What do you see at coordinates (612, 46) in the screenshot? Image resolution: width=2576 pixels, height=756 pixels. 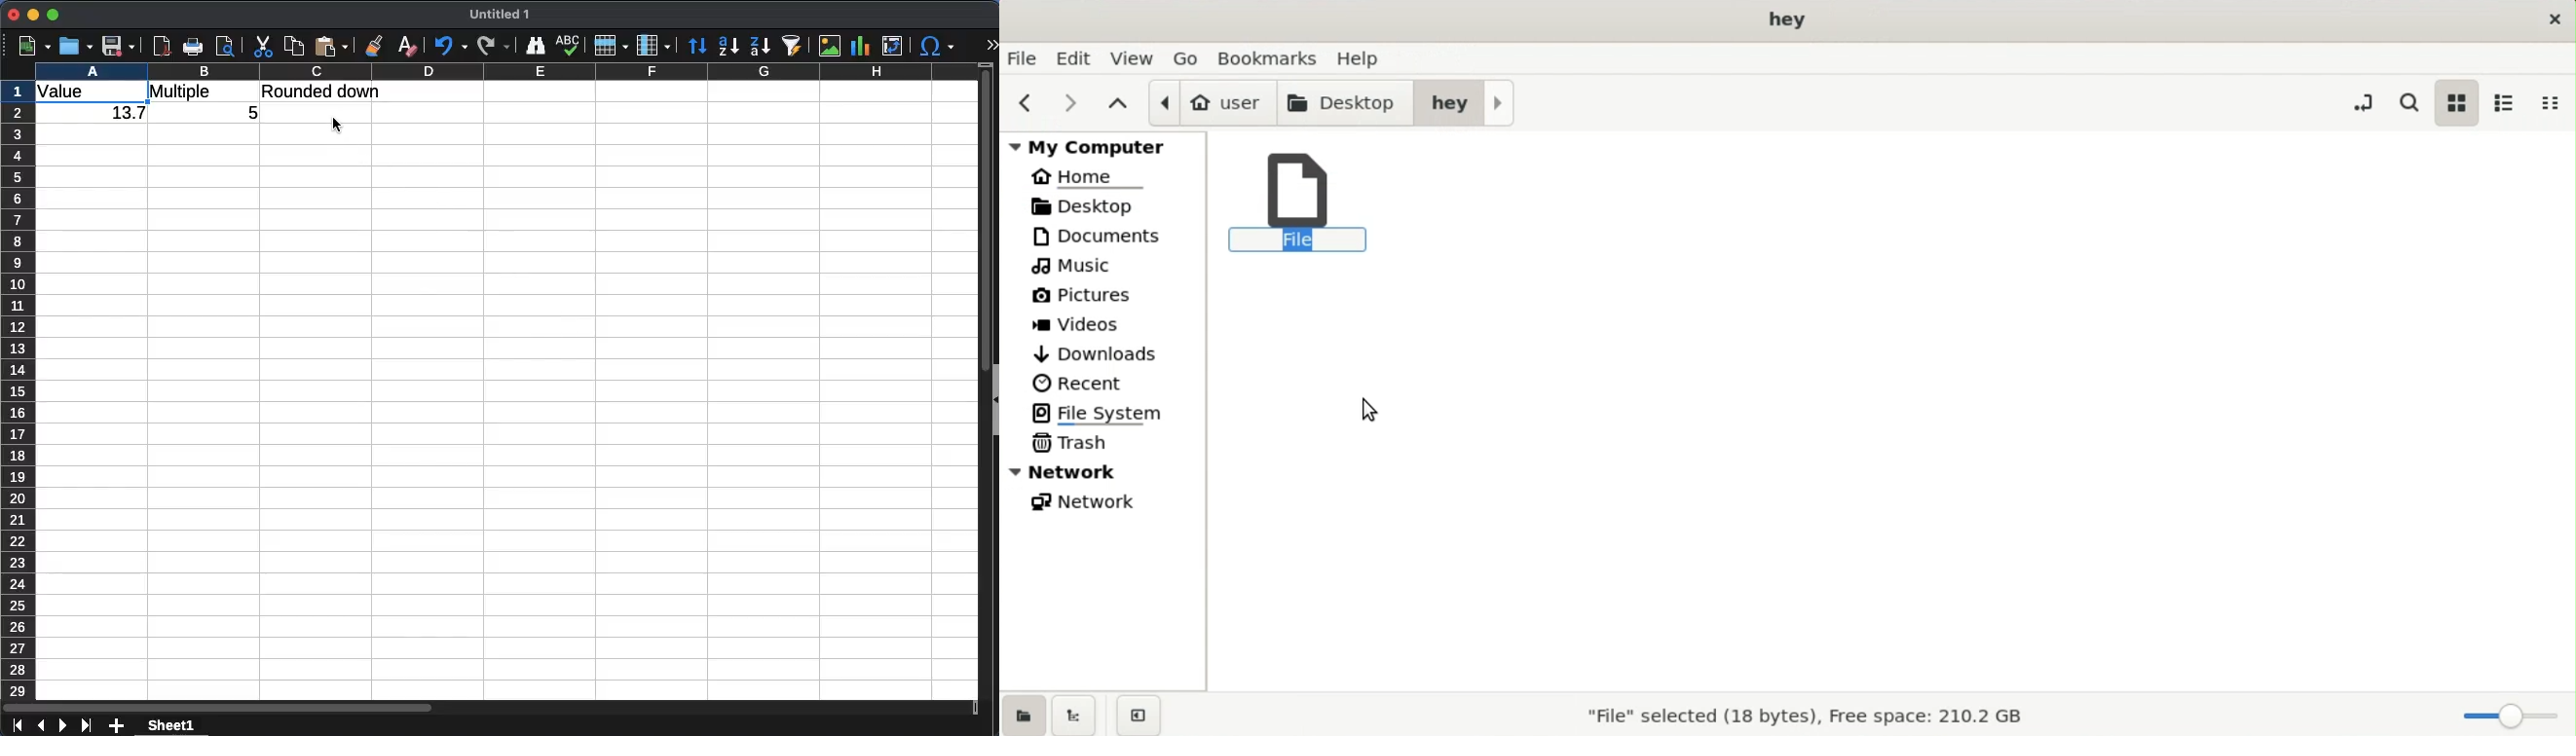 I see `rows` at bounding box center [612, 46].